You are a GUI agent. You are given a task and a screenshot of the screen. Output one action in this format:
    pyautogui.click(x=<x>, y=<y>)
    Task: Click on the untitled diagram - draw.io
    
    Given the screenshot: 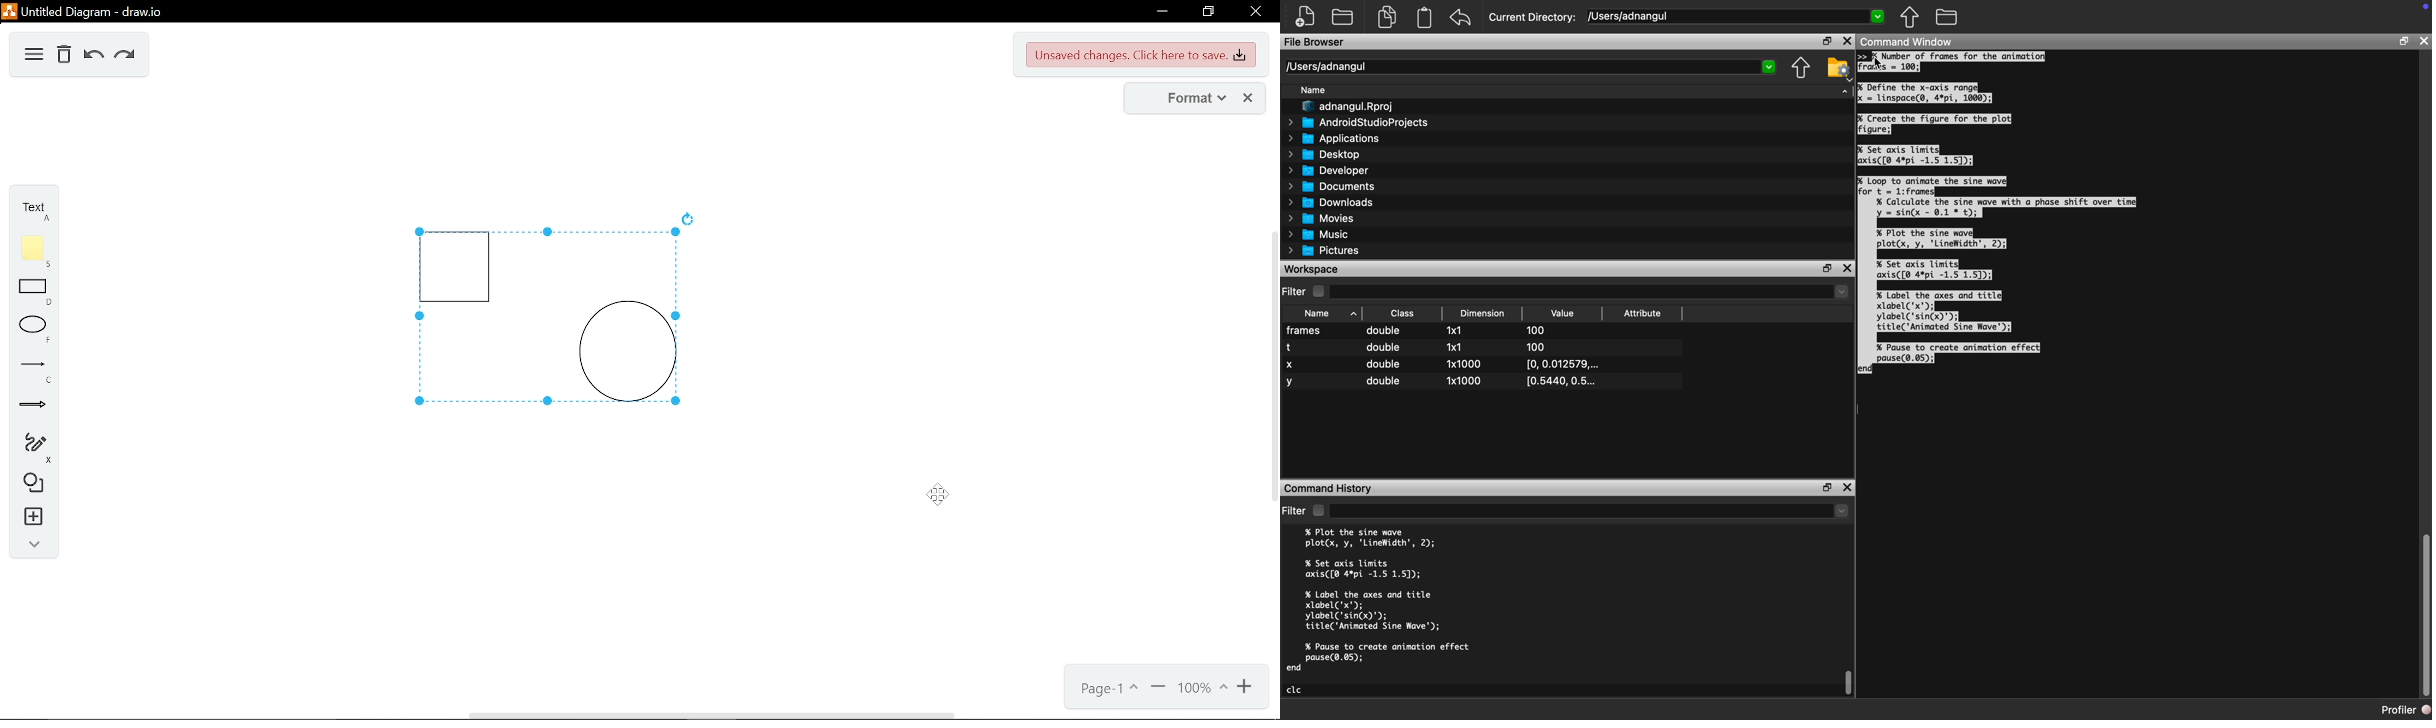 What is the action you would take?
    pyautogui.click(x=84, y=10)
    